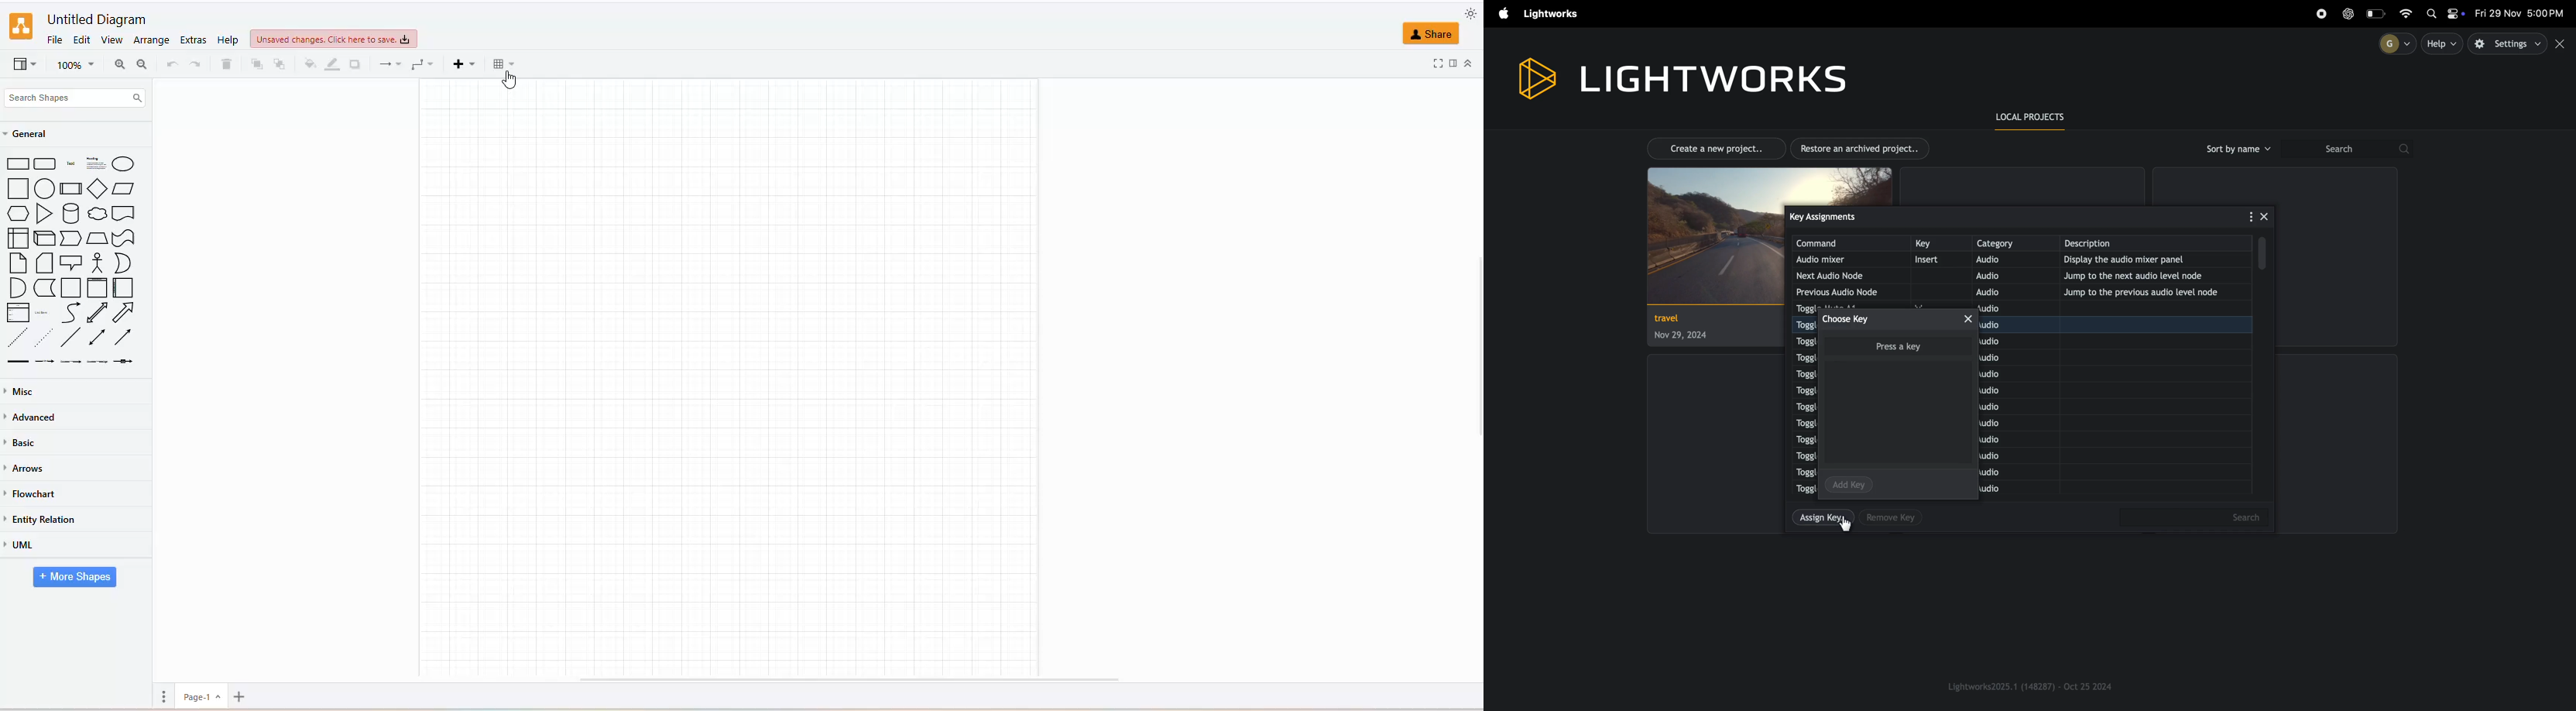 The width and height of the screenshot is (2576, 728). What do you see at coordinates (355, 65) in the screenshot?
I see `shadow` at bounding box center [355, 65].